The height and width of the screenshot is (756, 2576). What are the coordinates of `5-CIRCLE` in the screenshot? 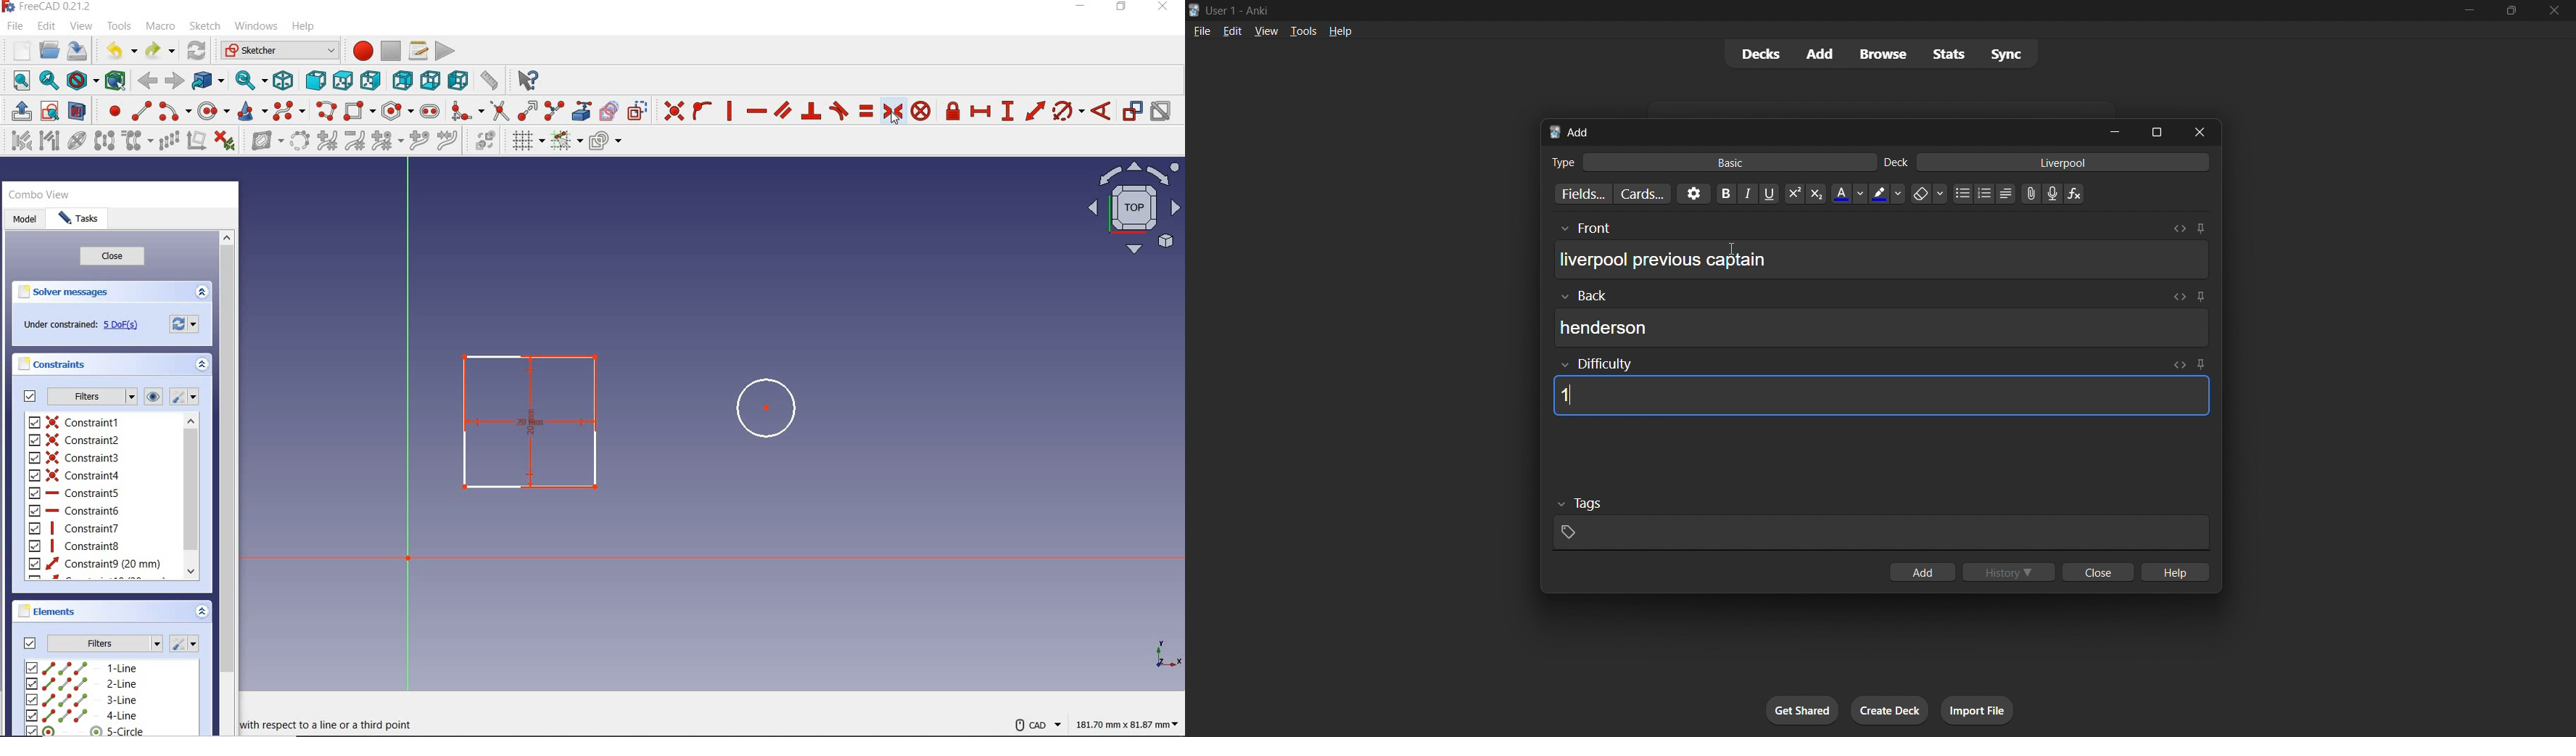 It's located at (85, 731).